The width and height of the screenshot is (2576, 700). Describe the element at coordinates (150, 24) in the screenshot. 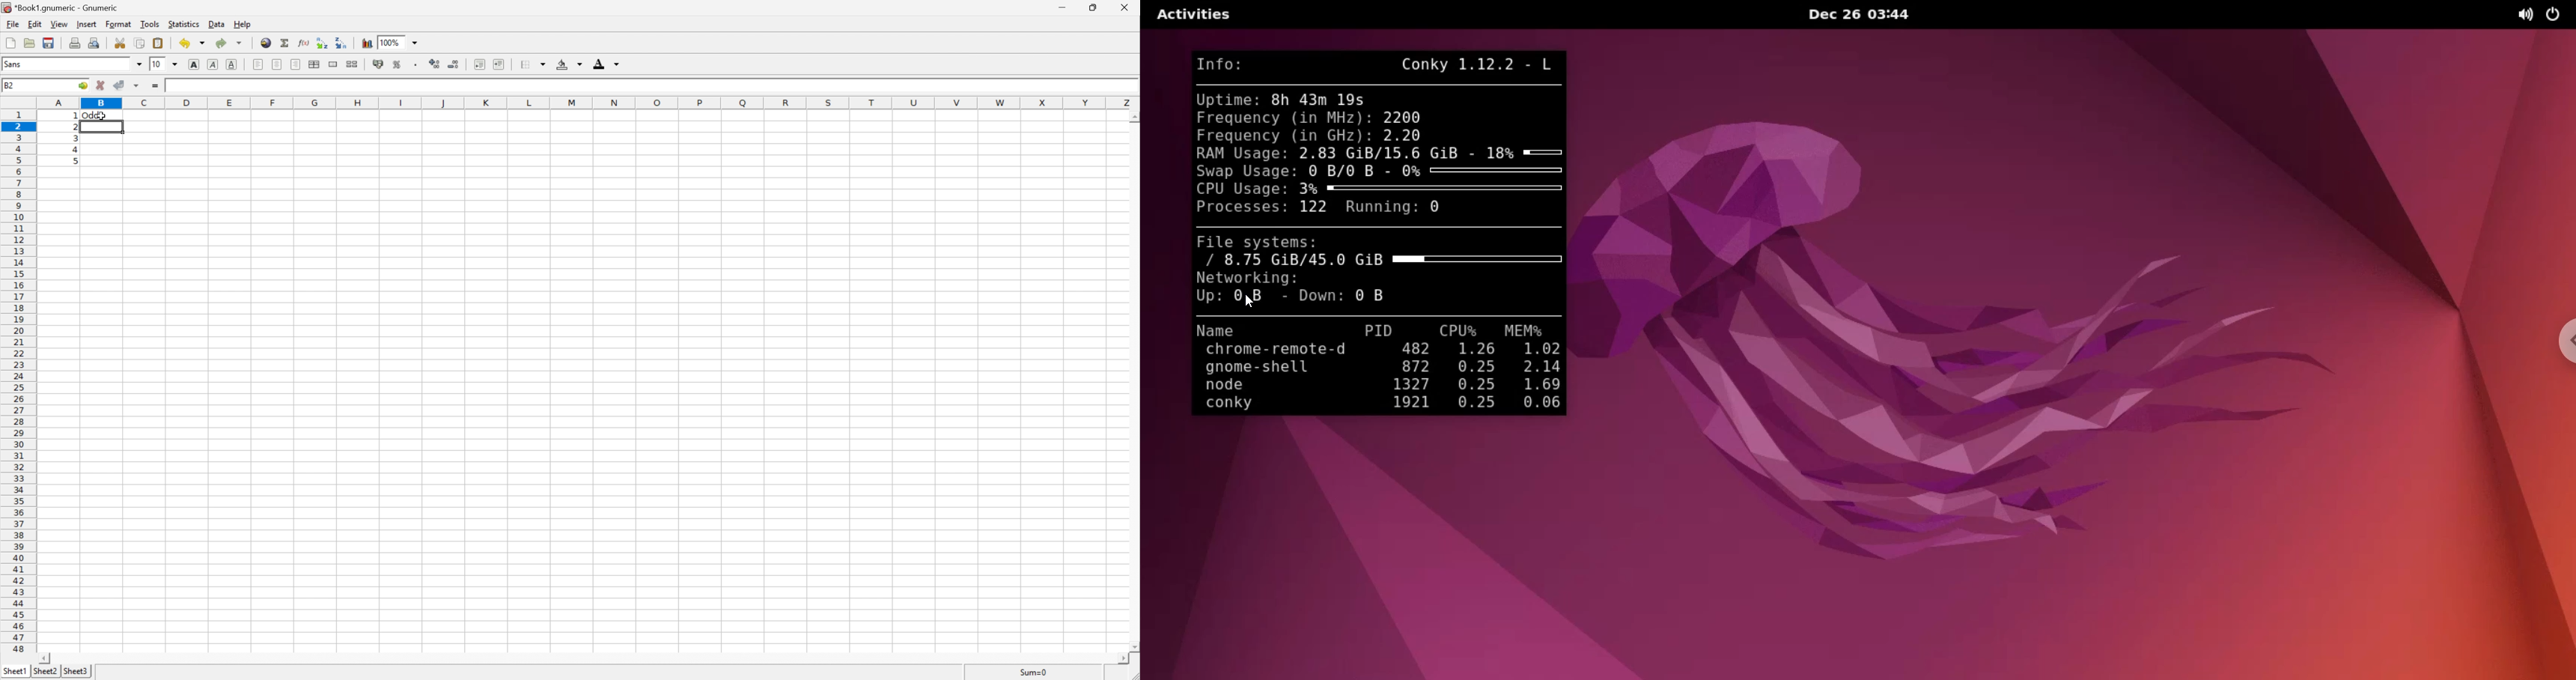

I see `Tools` at that location.